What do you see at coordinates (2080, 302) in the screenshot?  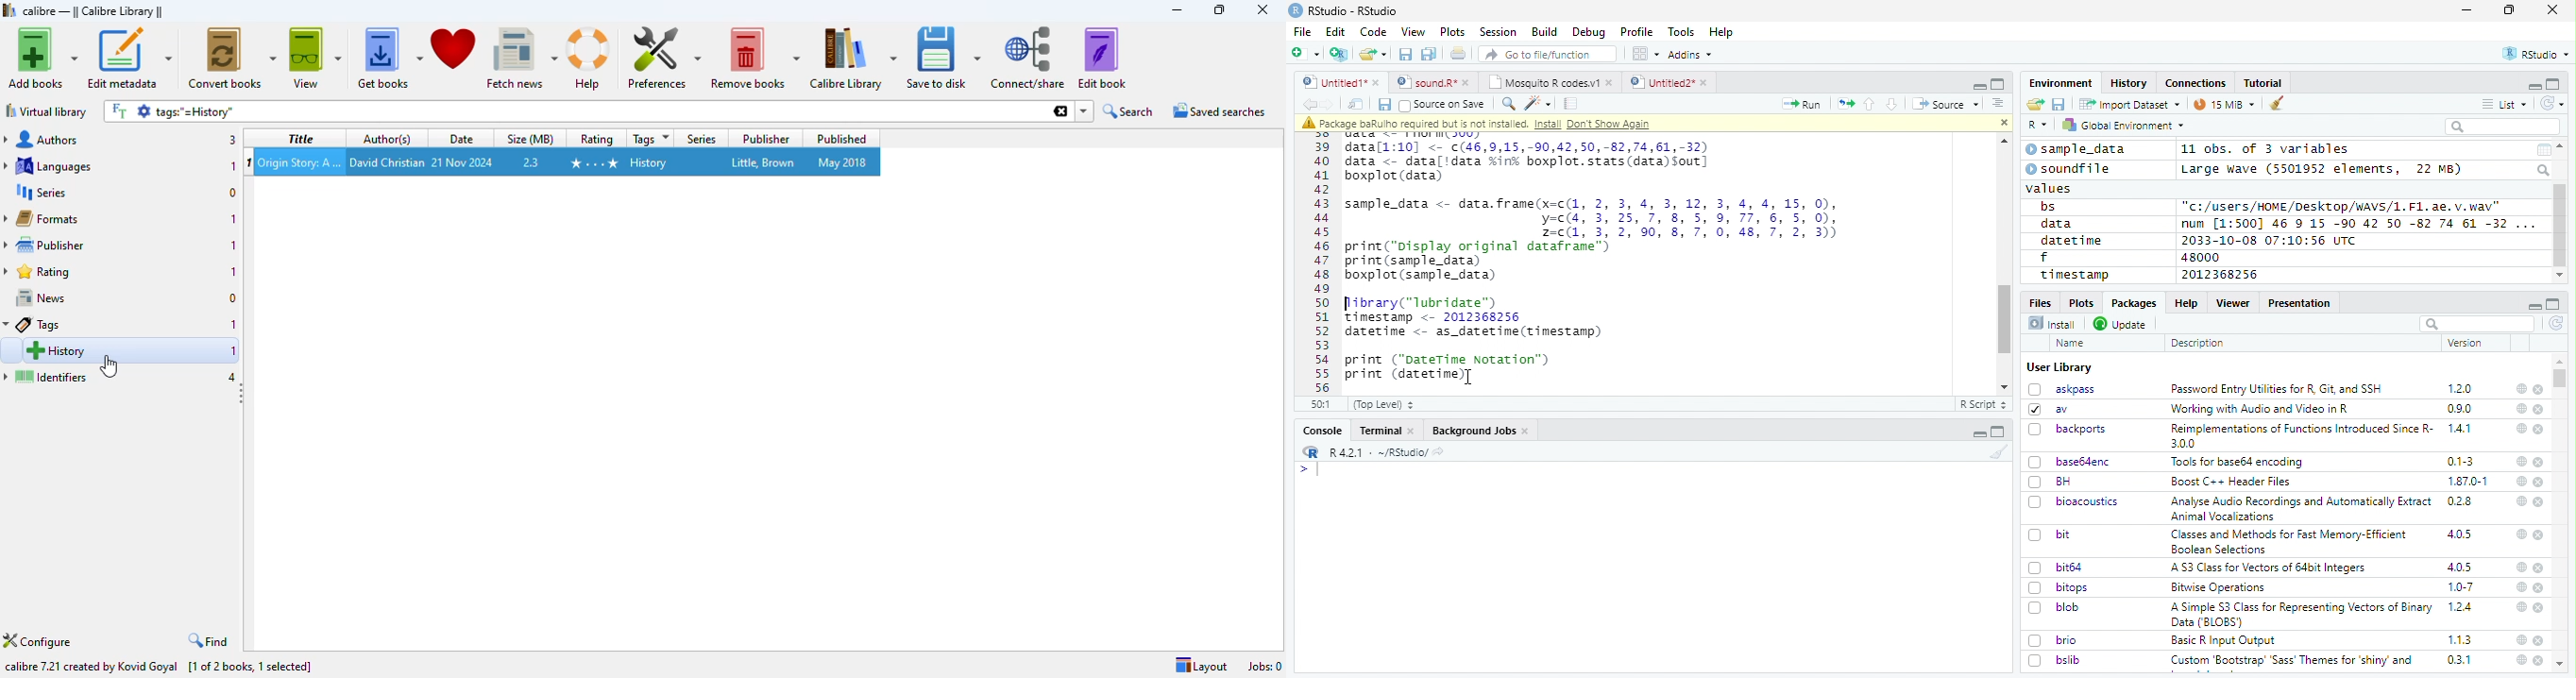 I see `Plots` at bounding box center [2080, 302].